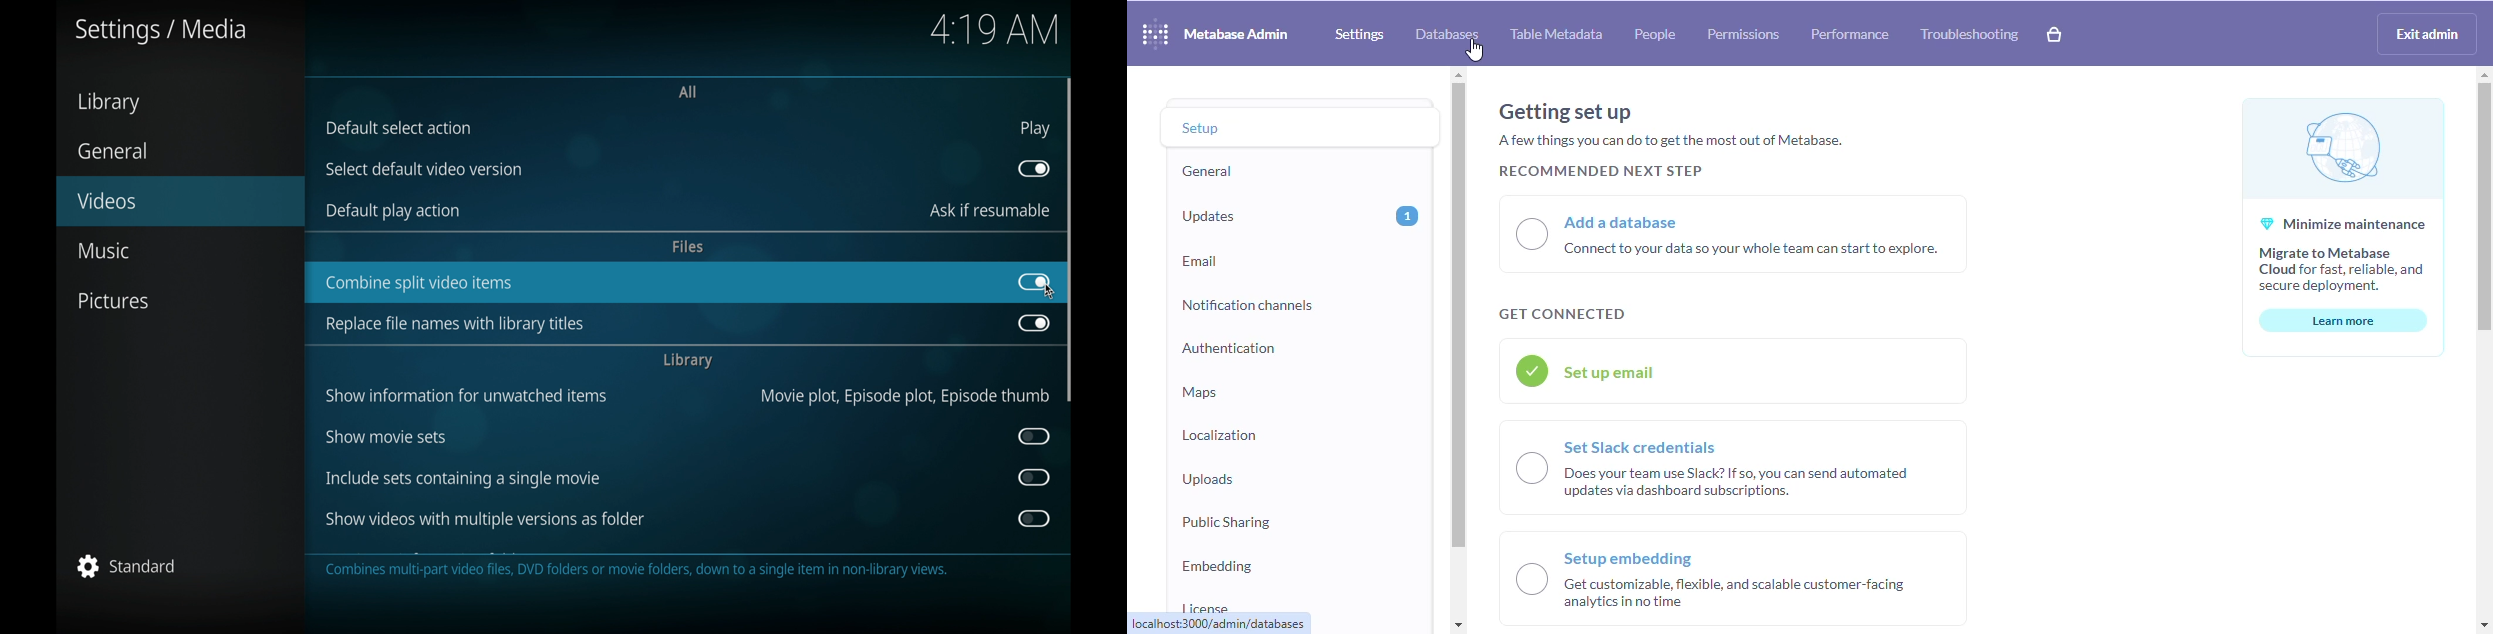 Image resolution: width=2520 pixels, height=644 pixels. What do you see at coordinates (1155, 33) in the screenshot?
I see `logo` at bounding box center [1155, 33].